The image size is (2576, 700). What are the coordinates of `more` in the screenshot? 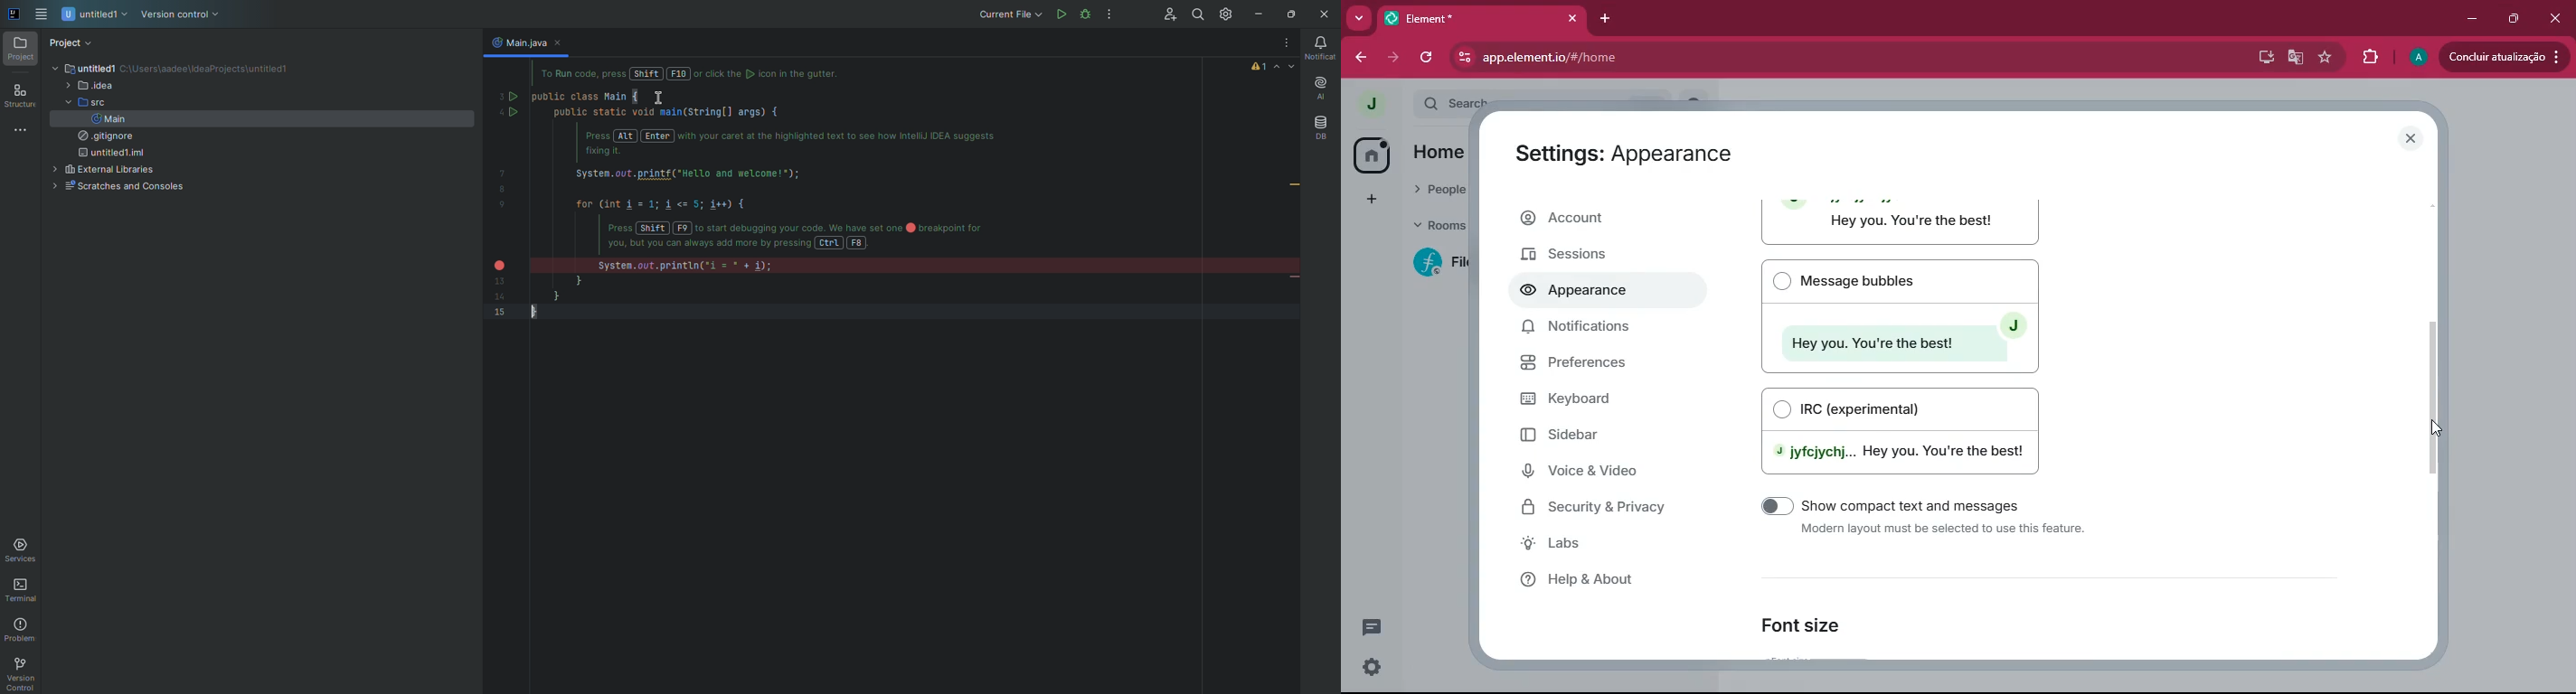 It's located at (1359, 17).